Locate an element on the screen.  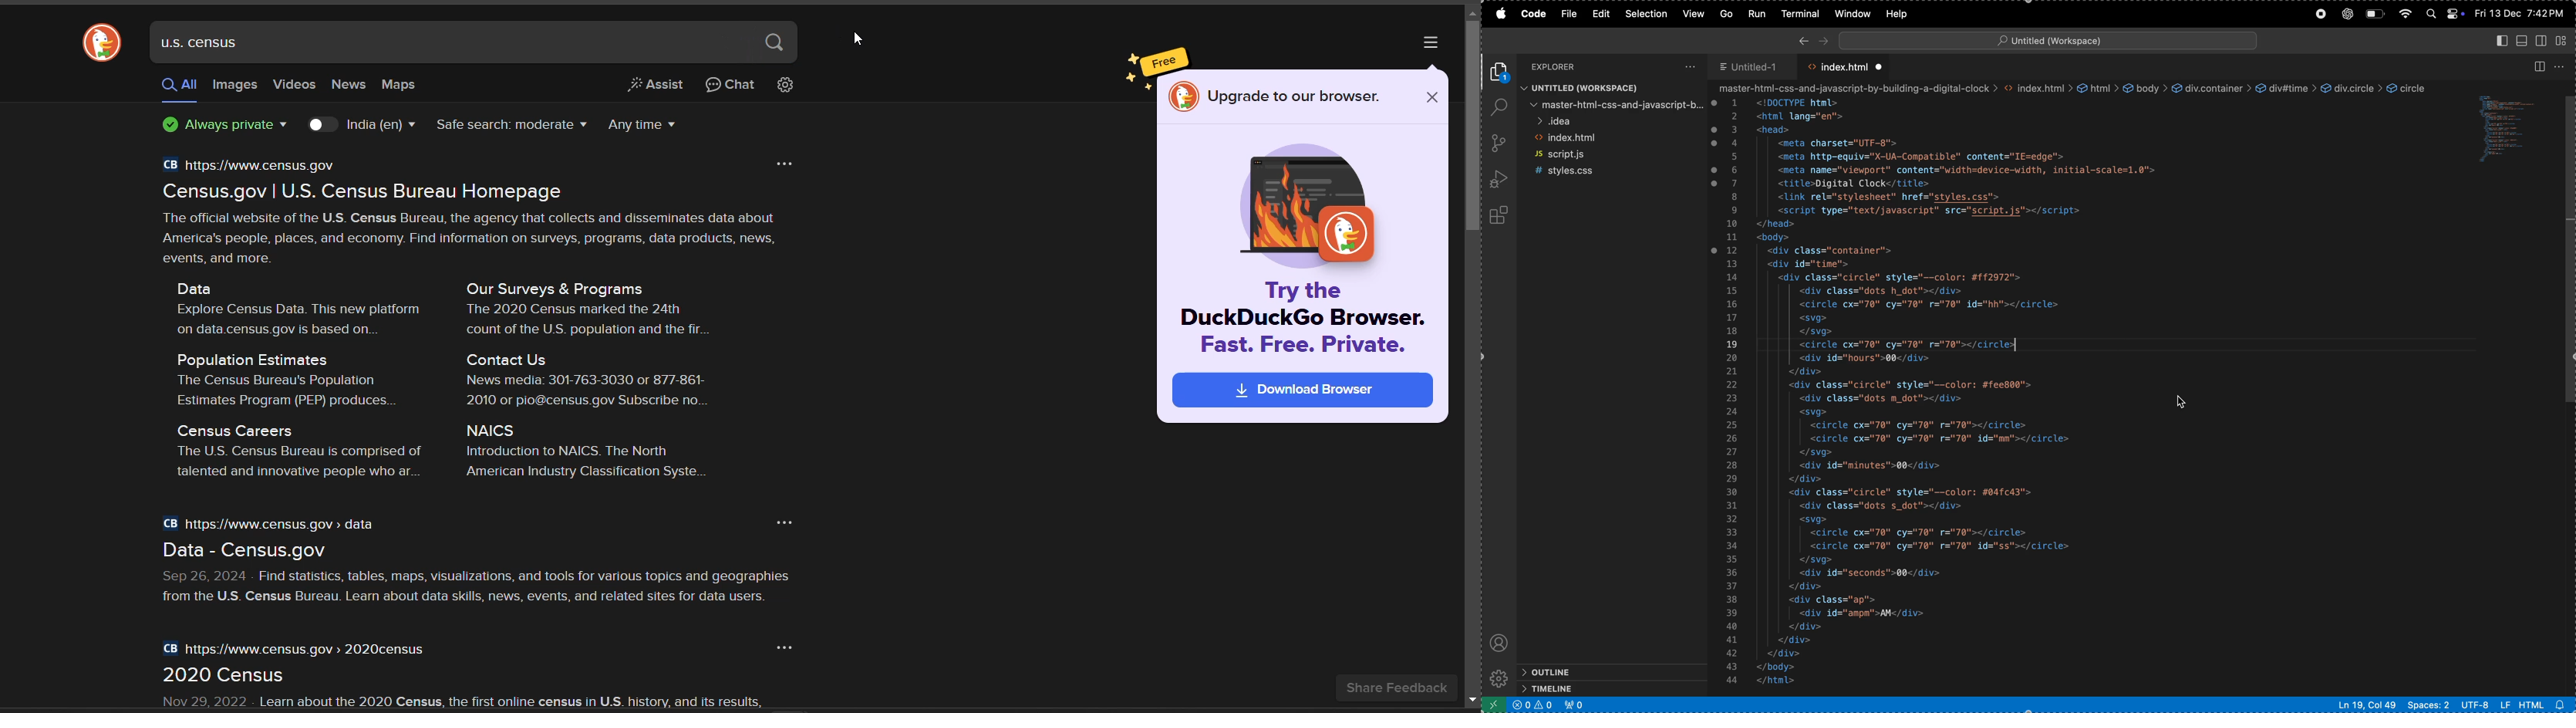
site options is located at coordinates (787, 163).